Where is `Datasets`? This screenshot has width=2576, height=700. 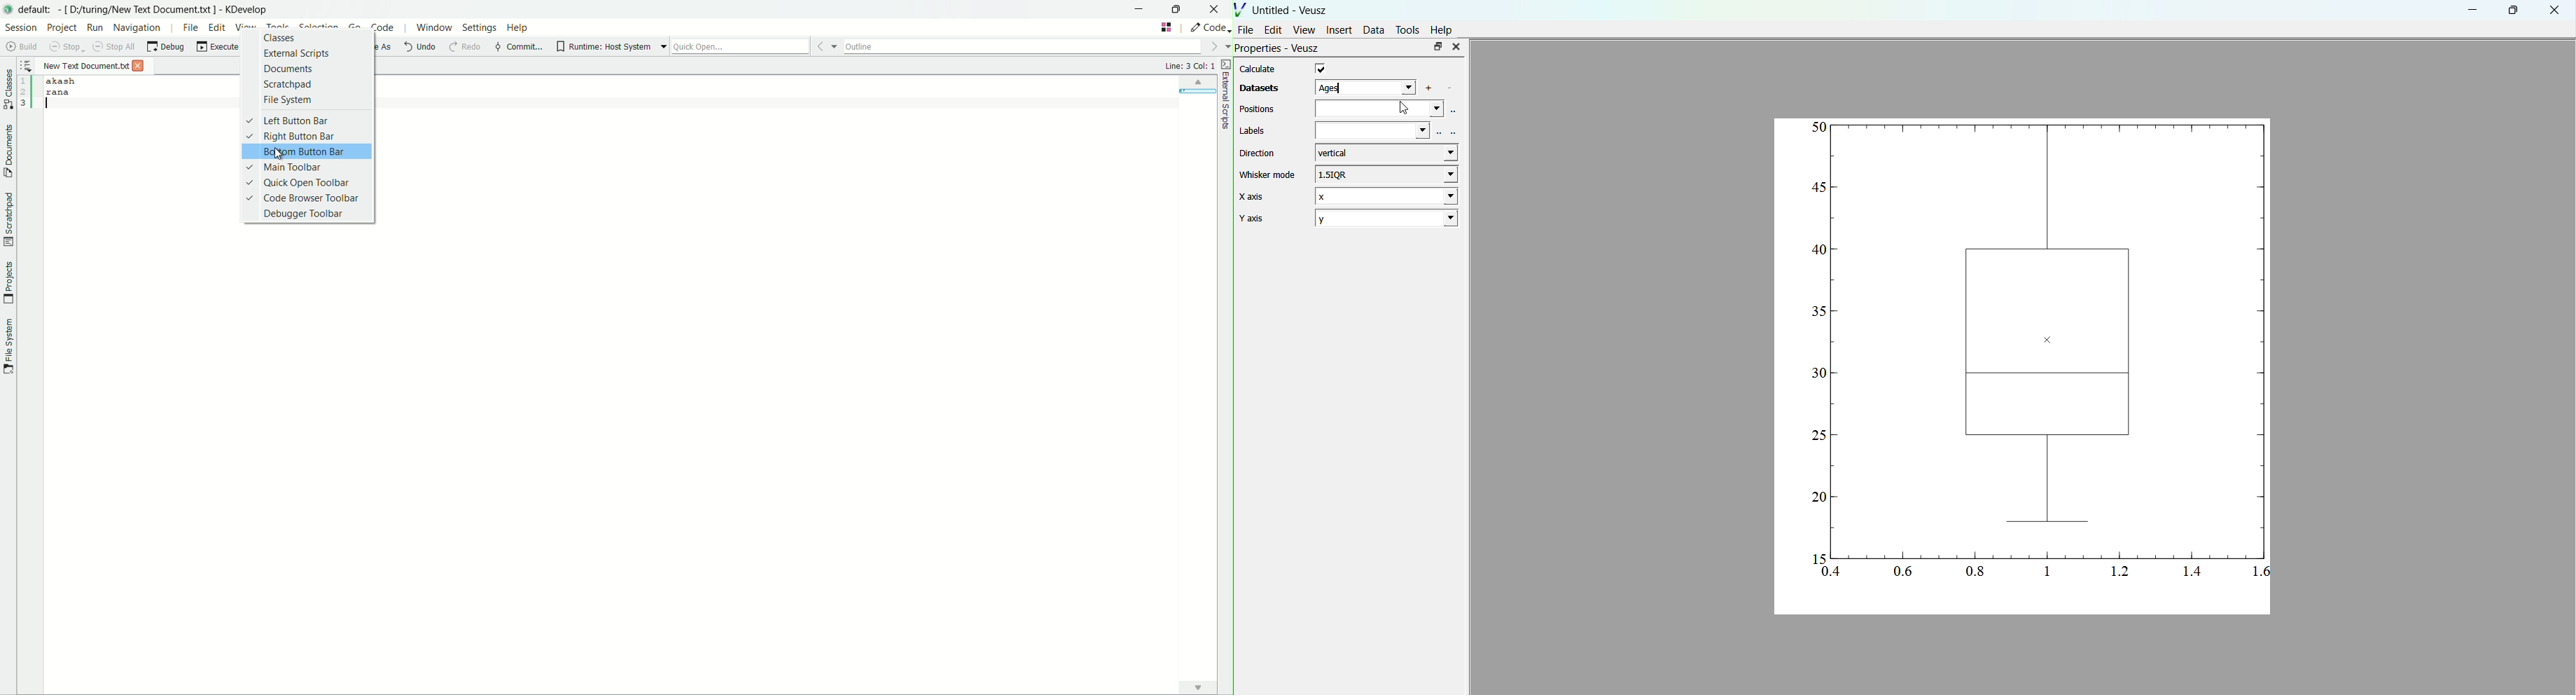
Datasets is located at coordinates (1260, 88).